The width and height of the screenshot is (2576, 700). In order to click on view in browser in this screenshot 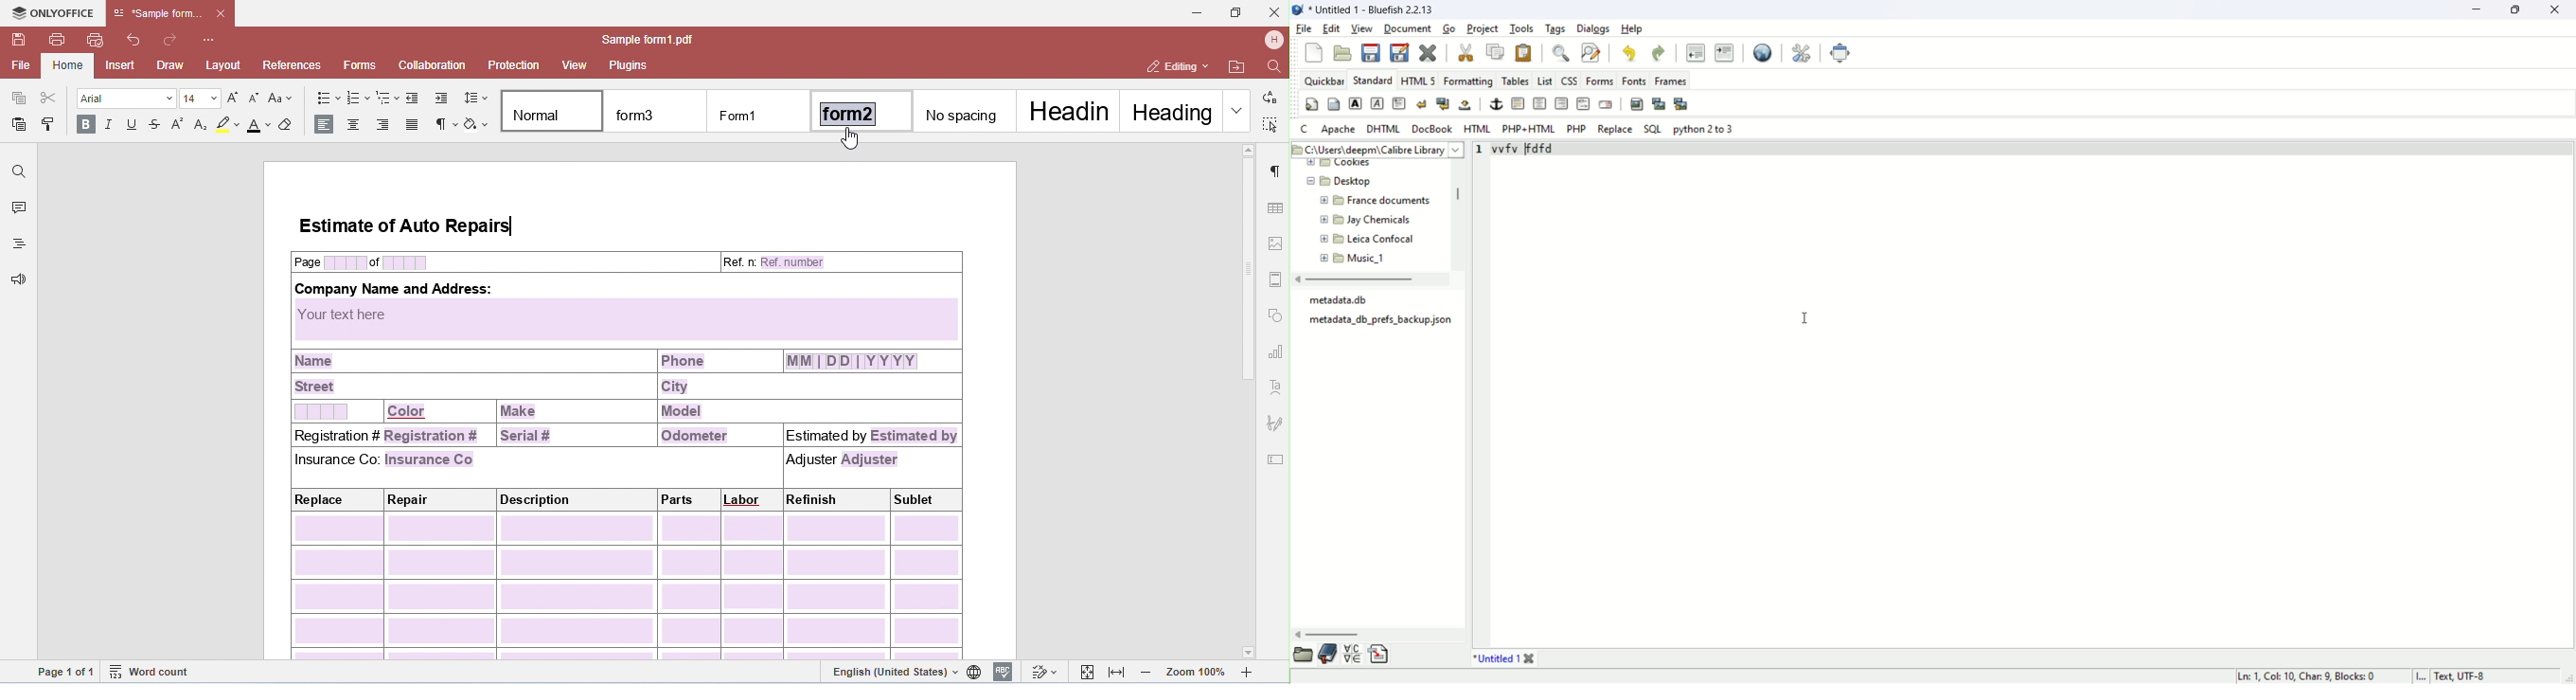, I will do `click(1762, 54)`.